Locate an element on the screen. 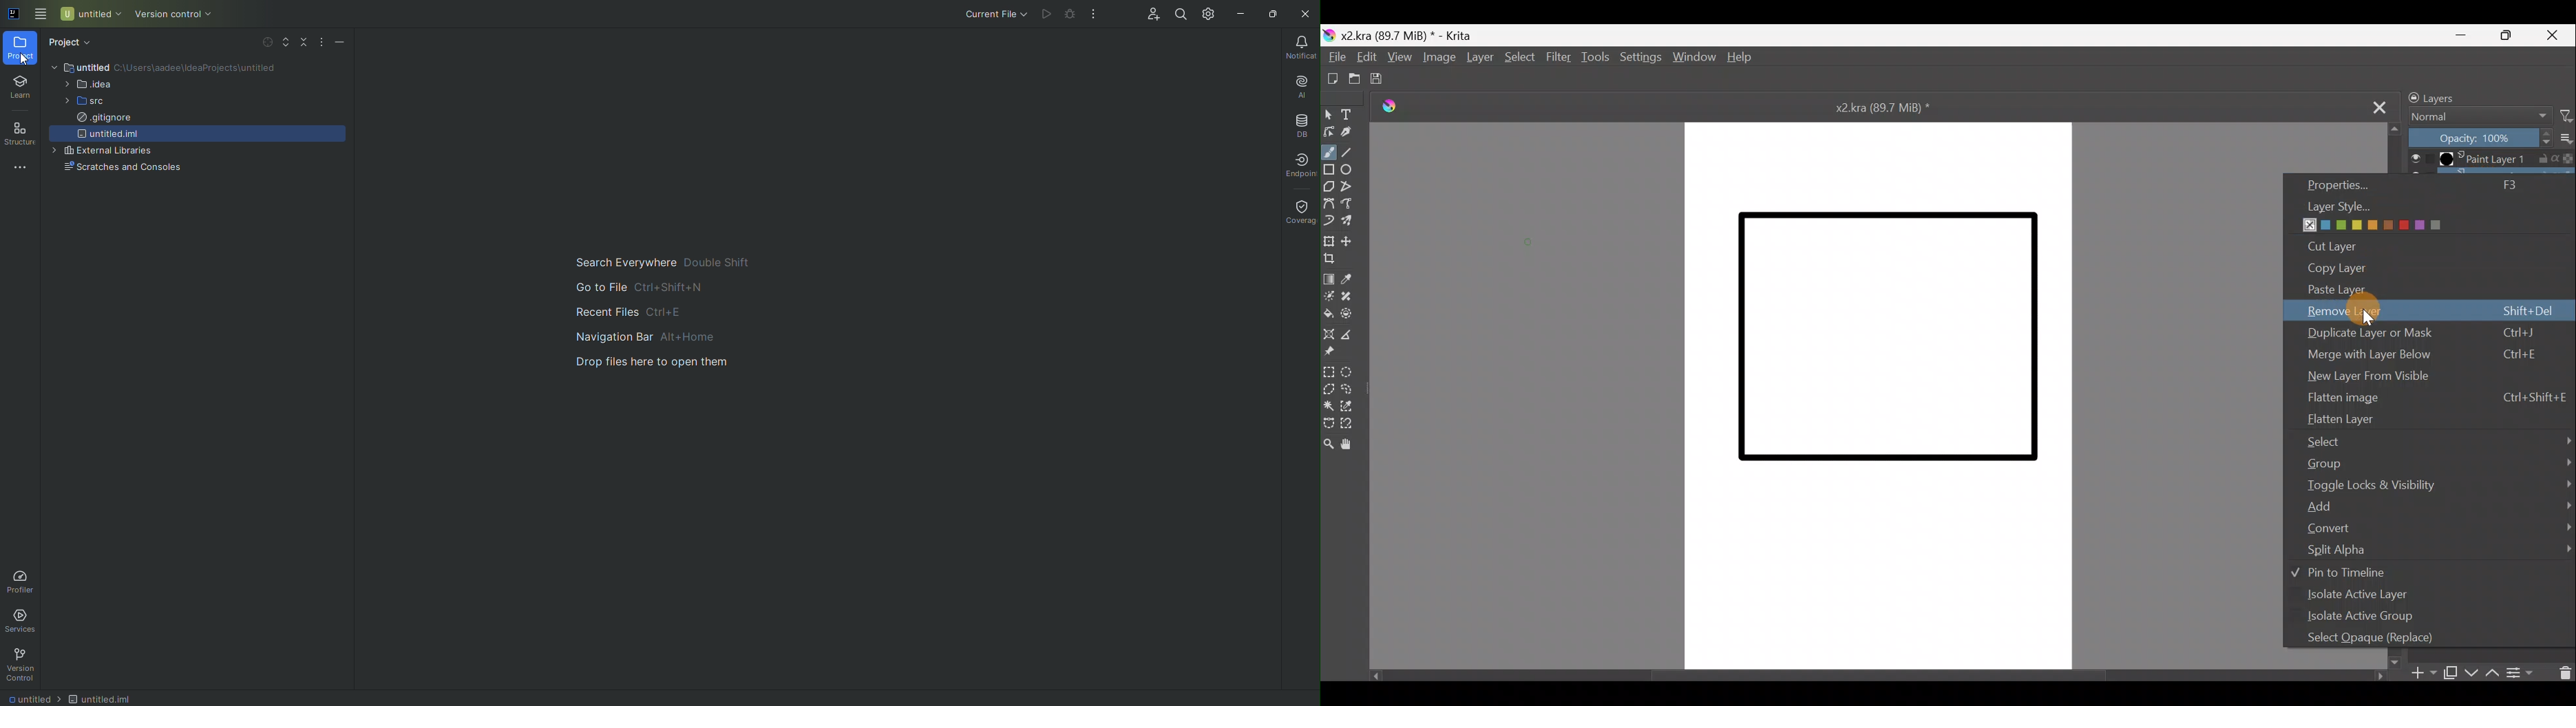 This screenshot has height=728, width=2576. Select opaque (replace) is located at coordinates (2381, 637).